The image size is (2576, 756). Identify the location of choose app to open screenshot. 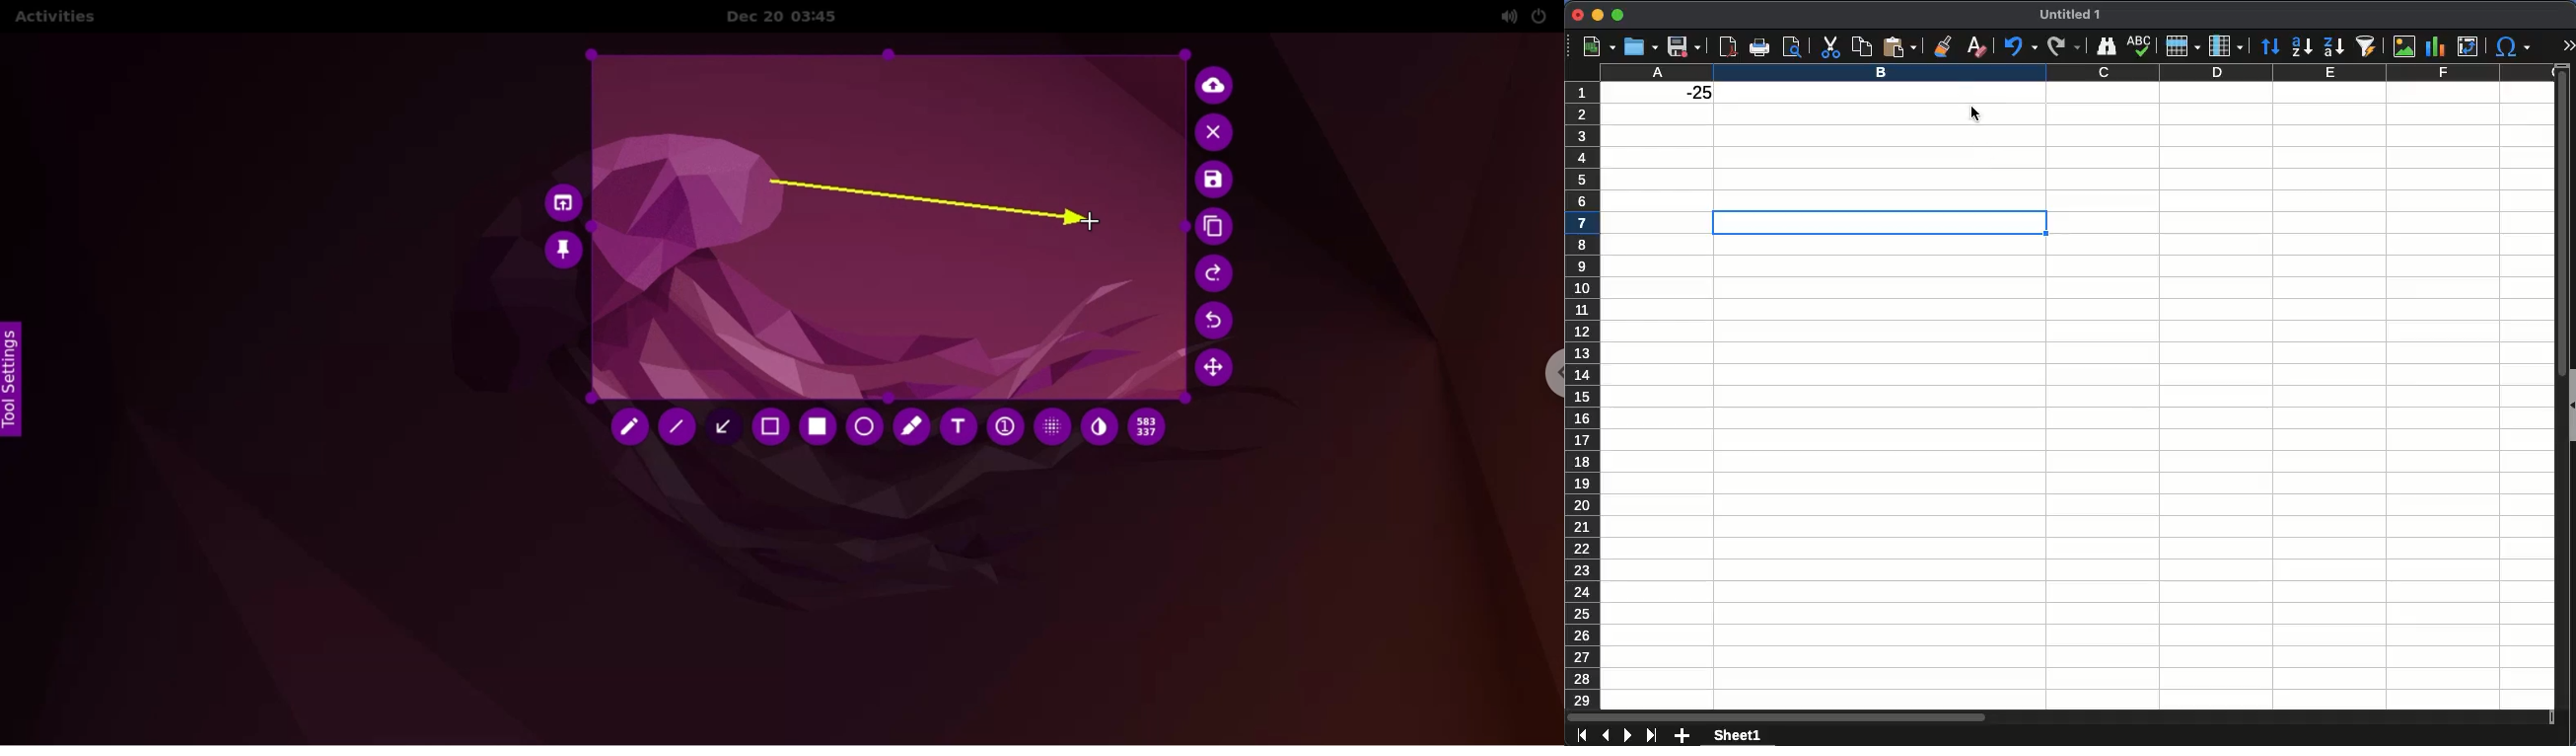
(559, 200).